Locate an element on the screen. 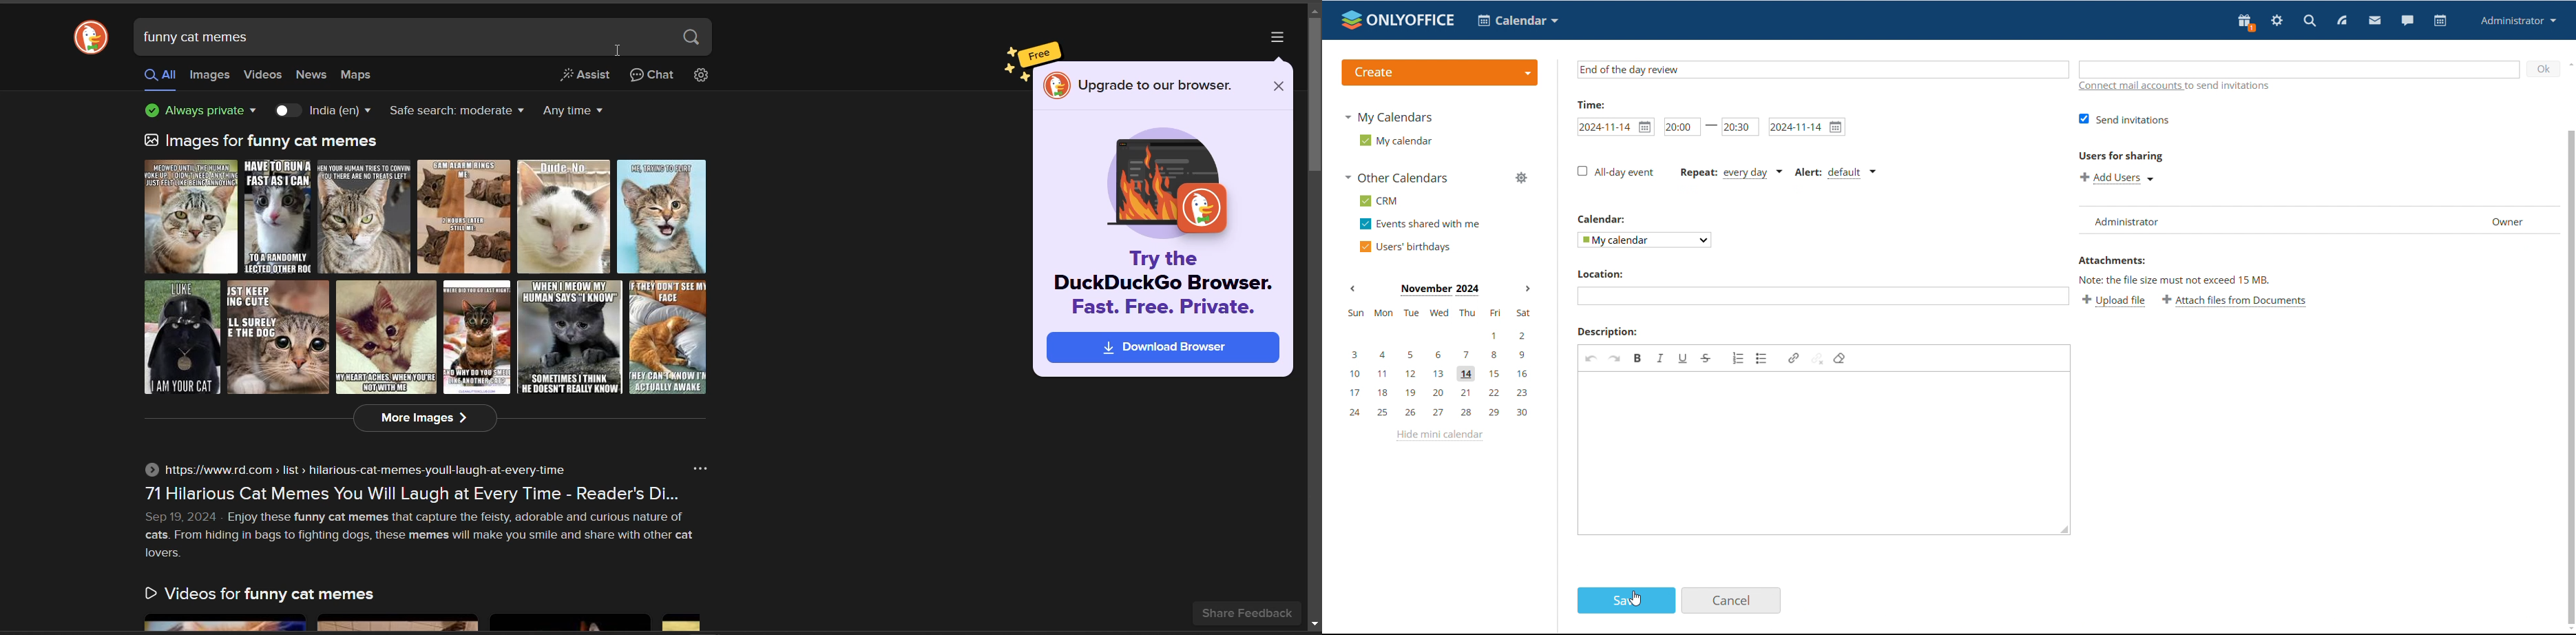  my calendar is located at coordinates (1395, 140).